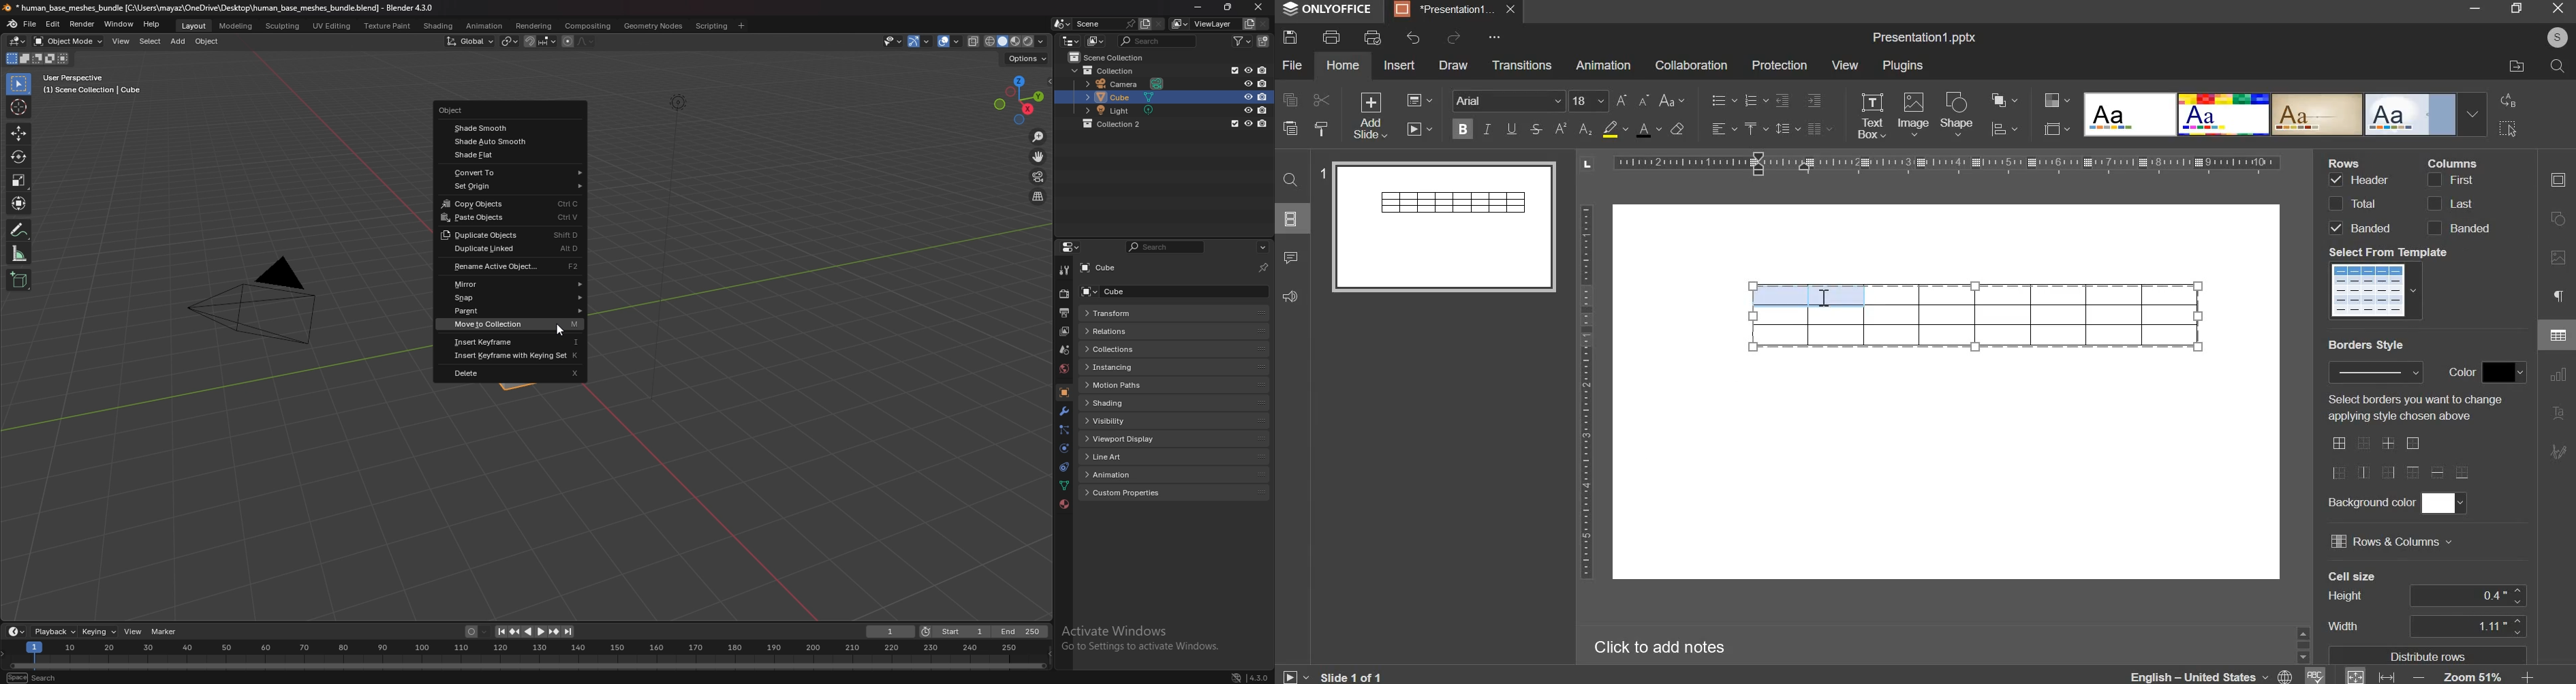 Image resolution: width=2576 pixels, height=700 pixels. Describe the element at coordinates (535, 632) in the screenshot. I see `play animation` at that location.